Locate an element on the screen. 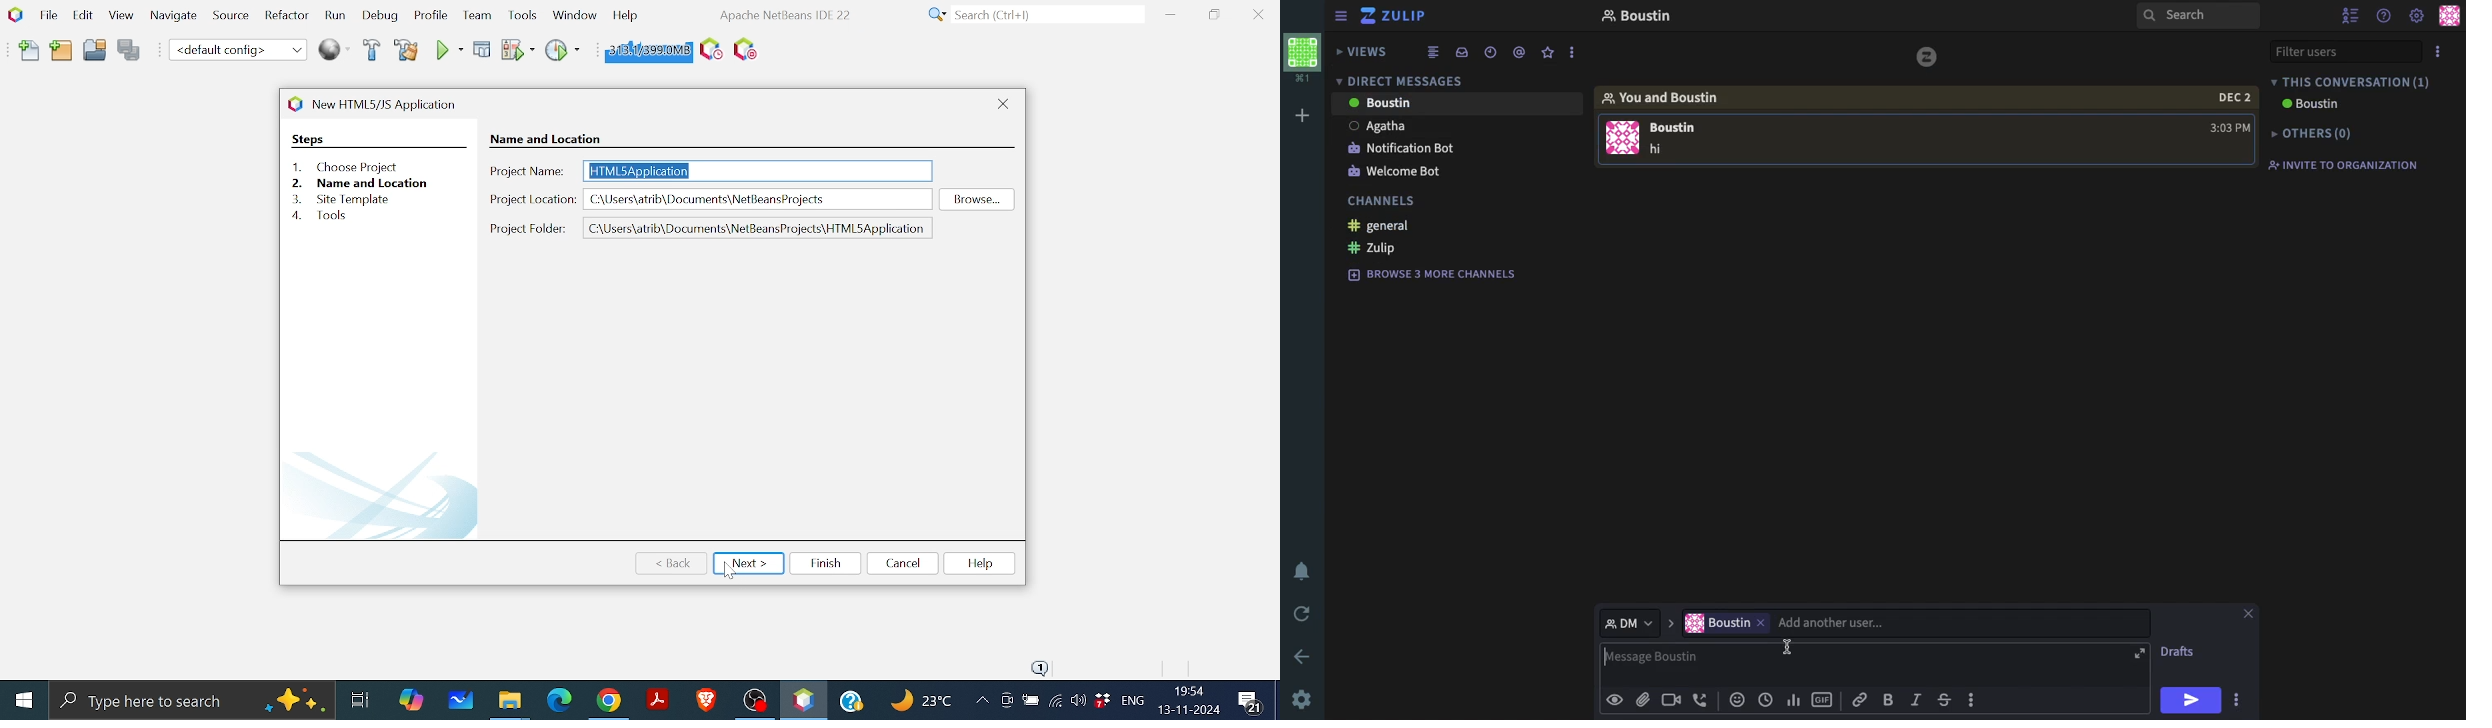 This screenshot has width=2492, height=728. current user "Boustin" is located at coordinates (1718, 624).